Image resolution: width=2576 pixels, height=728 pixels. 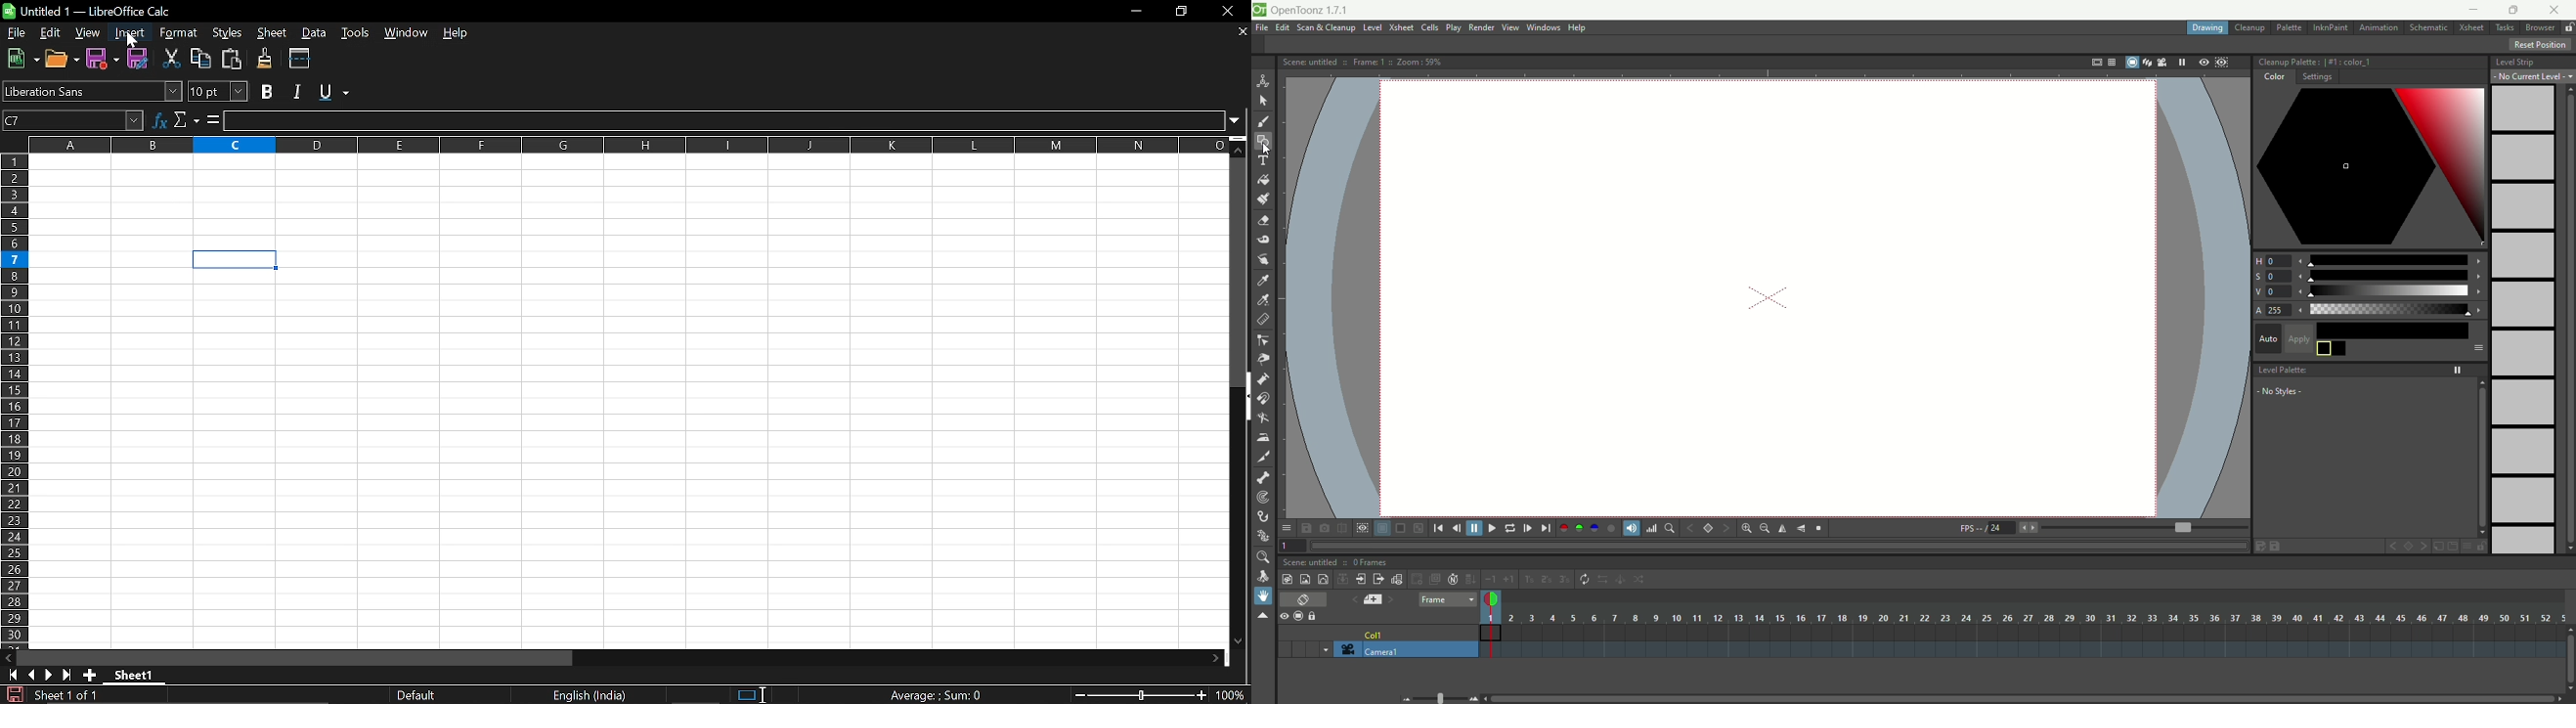 I want to click on Current look, so click(x=418, y=695).